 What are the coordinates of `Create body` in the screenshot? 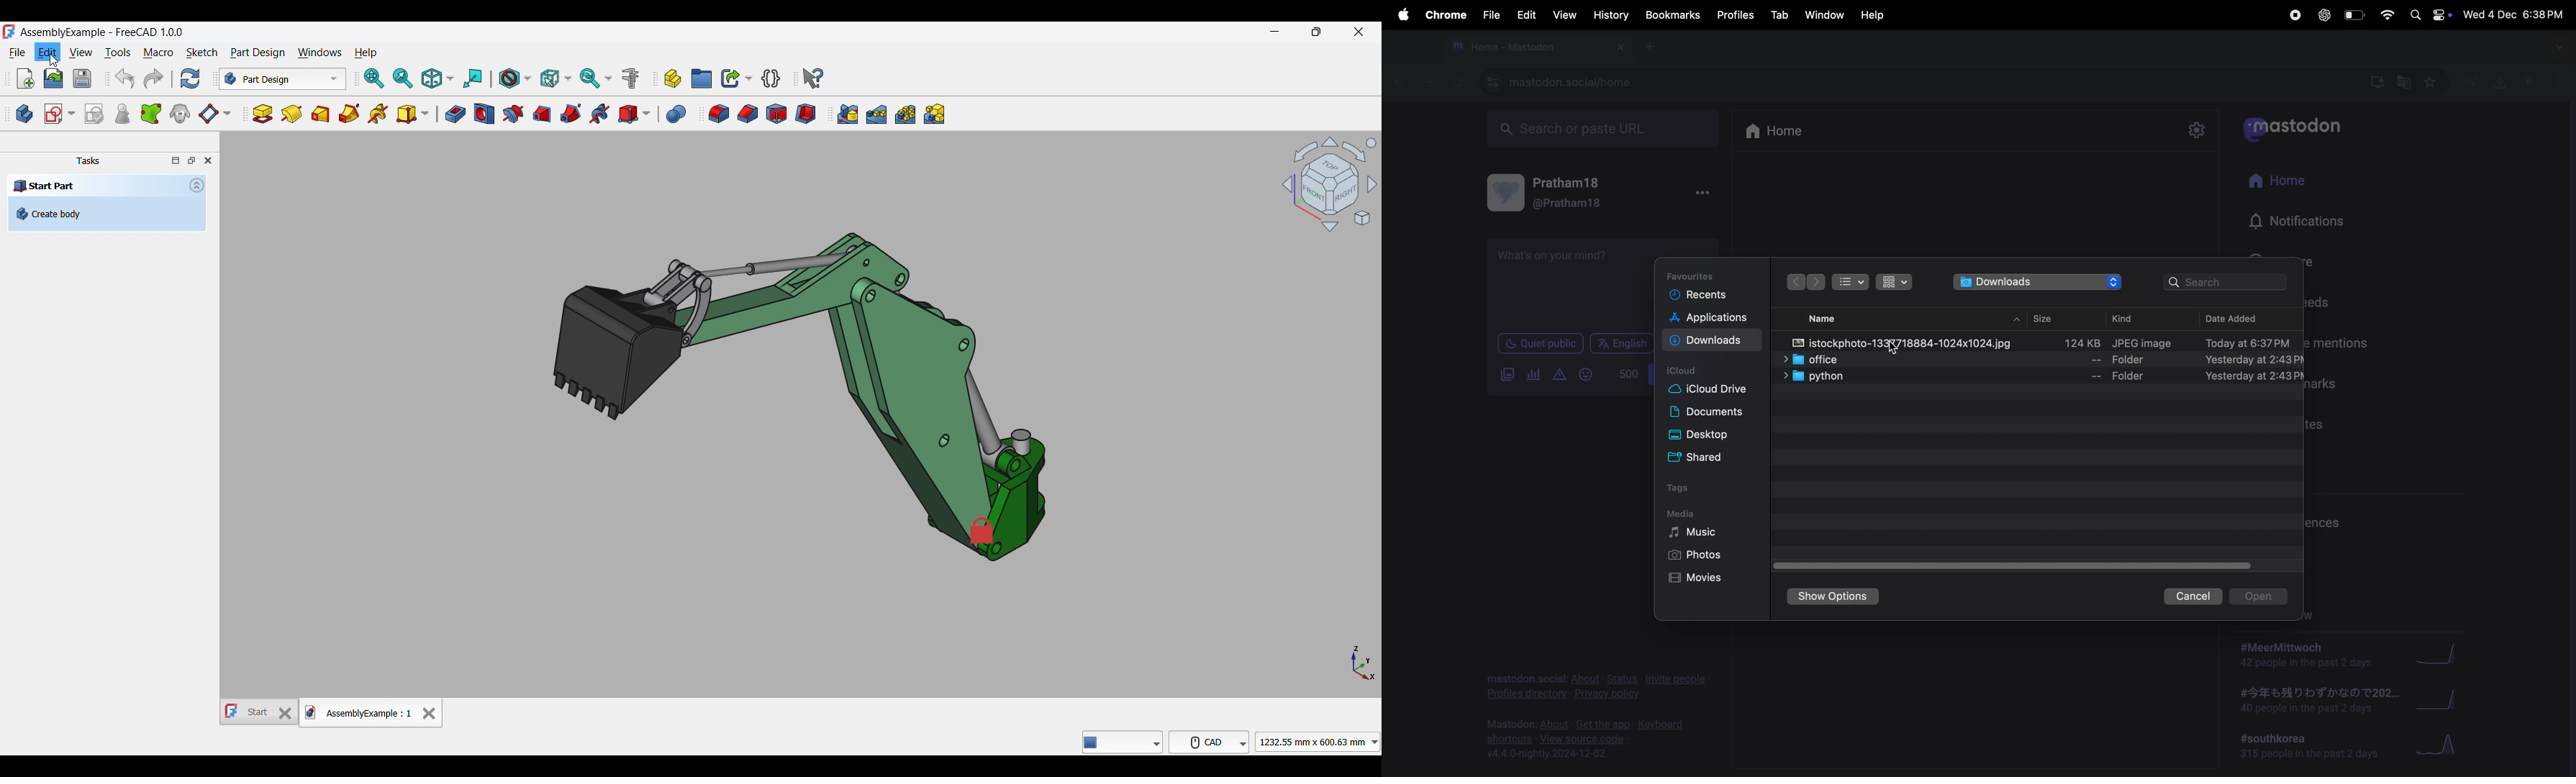 It's located at (24, 114).